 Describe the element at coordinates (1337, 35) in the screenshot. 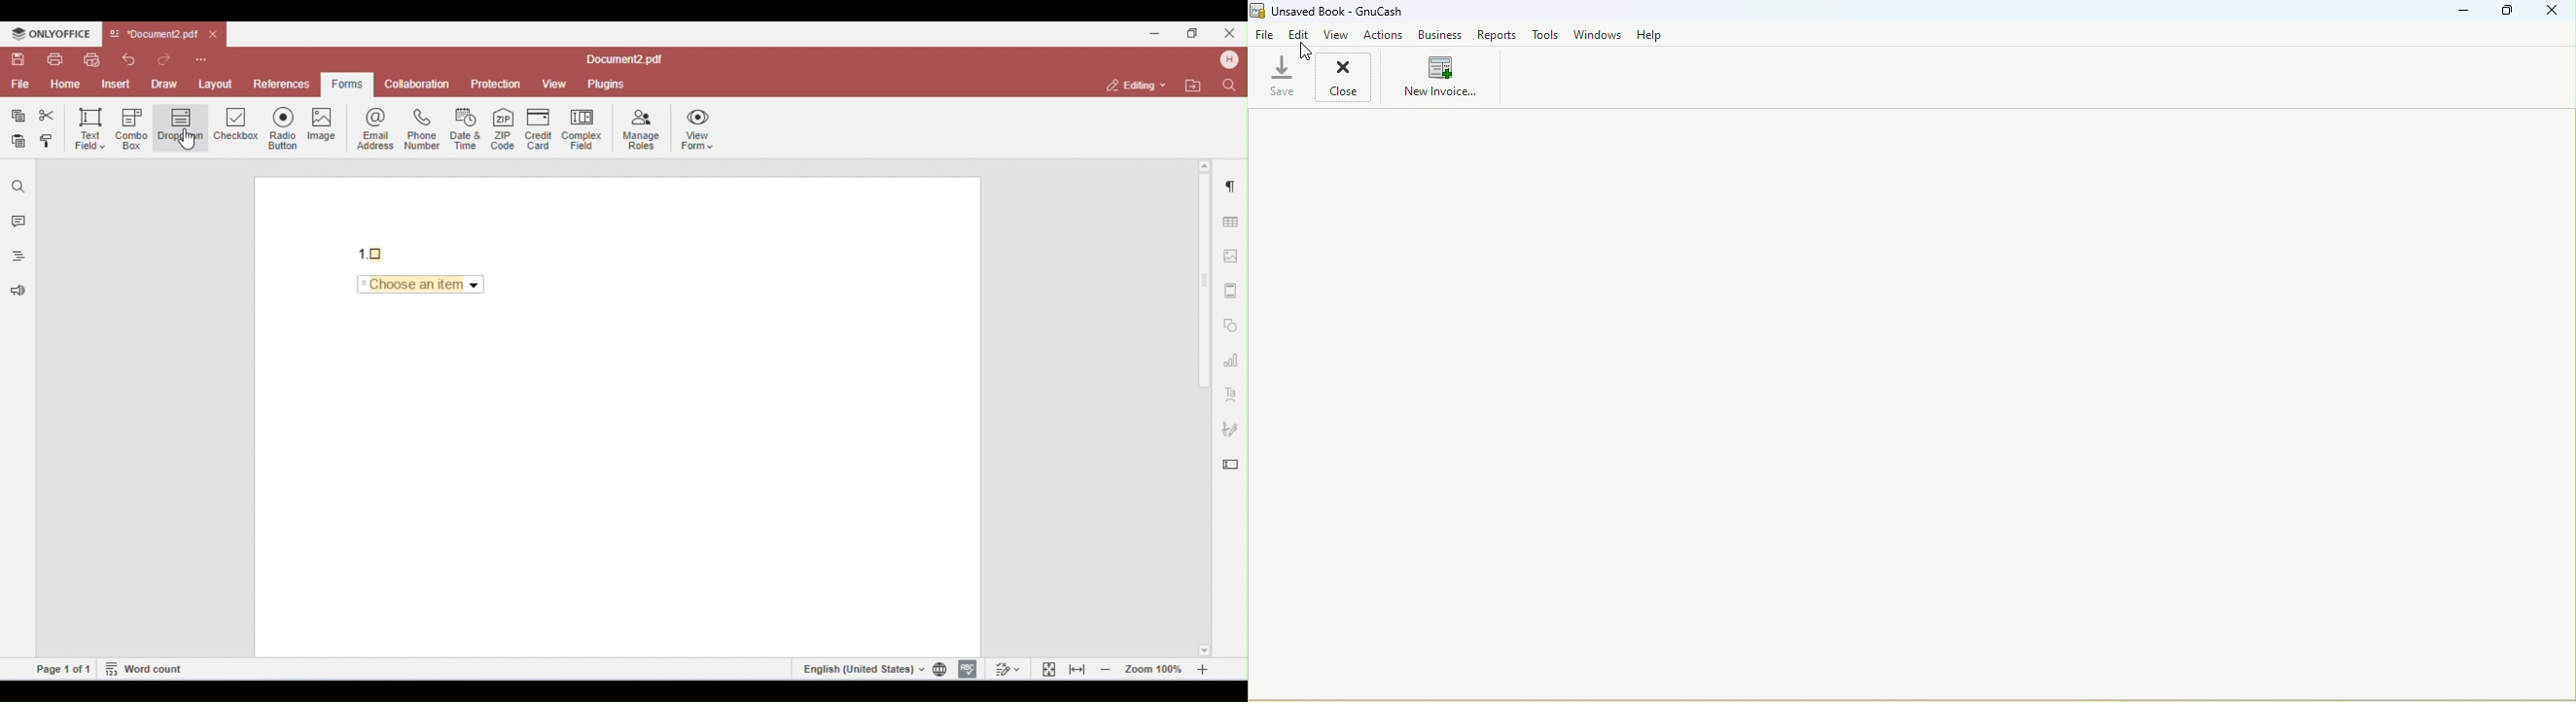

I see `View` at that location.